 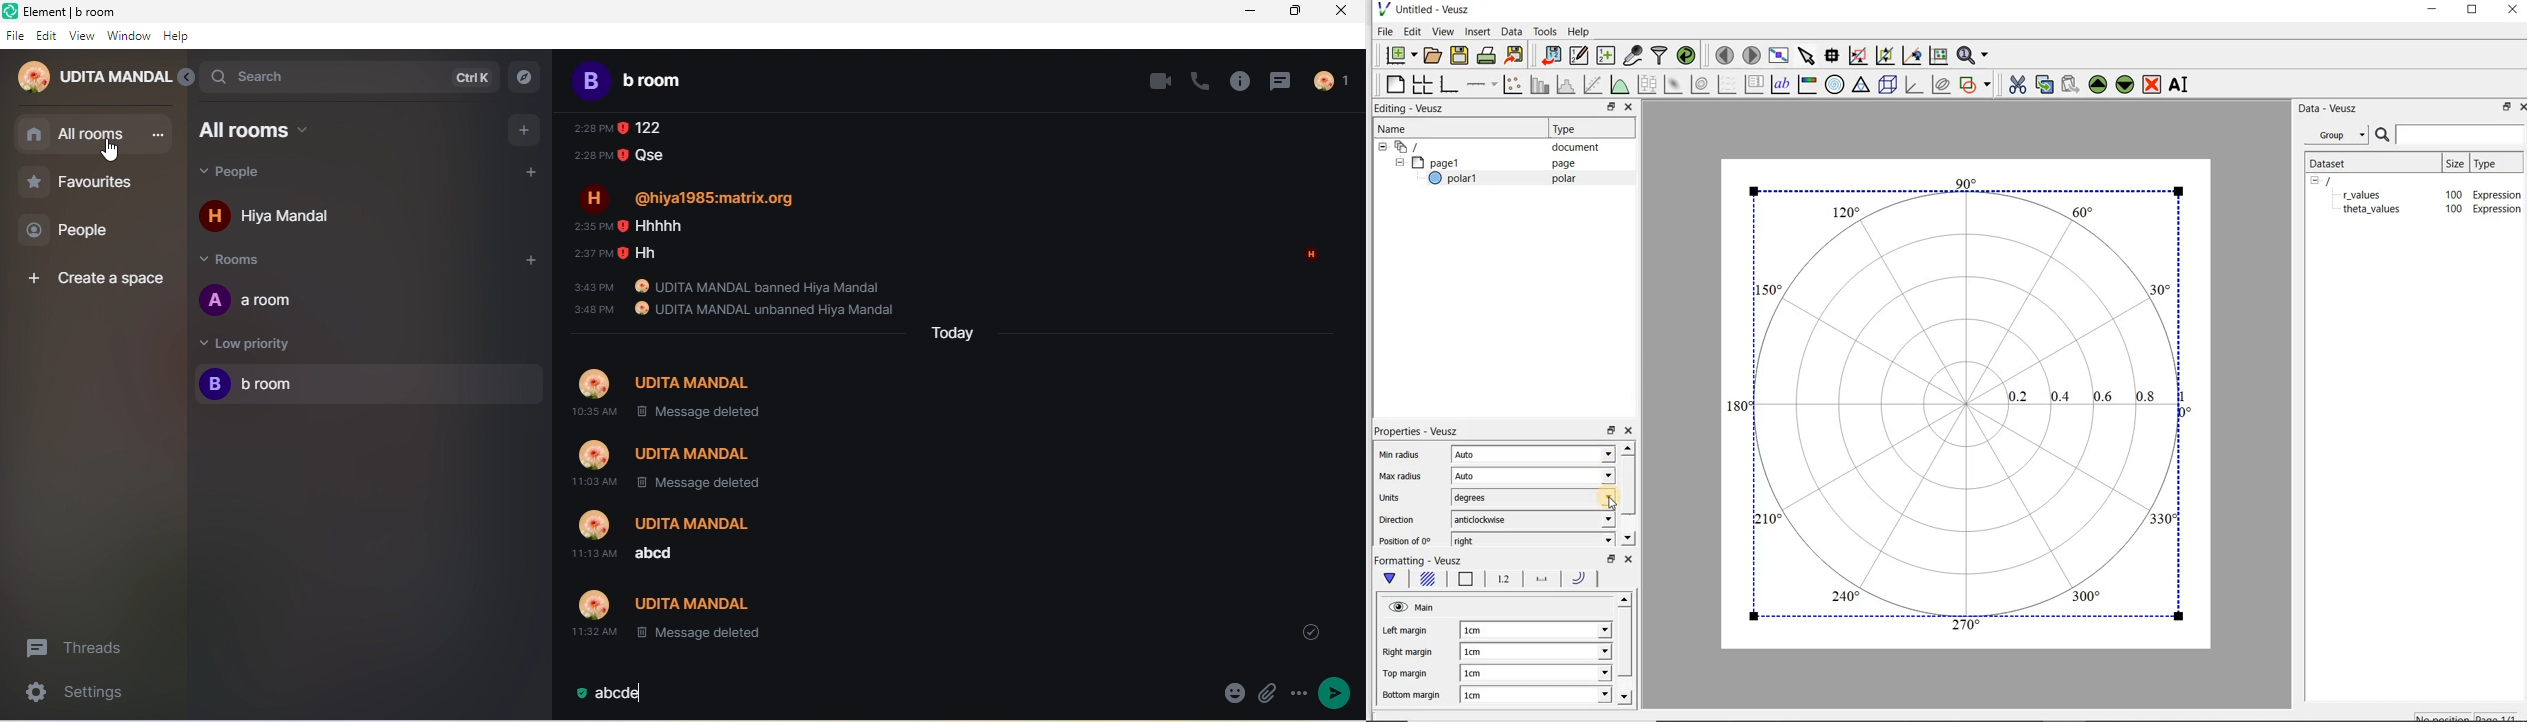 What do you see at coordinates (1913, 56) in the screenshot?
I see `click to recenter graph axes` at bounding box center [1913, 56].